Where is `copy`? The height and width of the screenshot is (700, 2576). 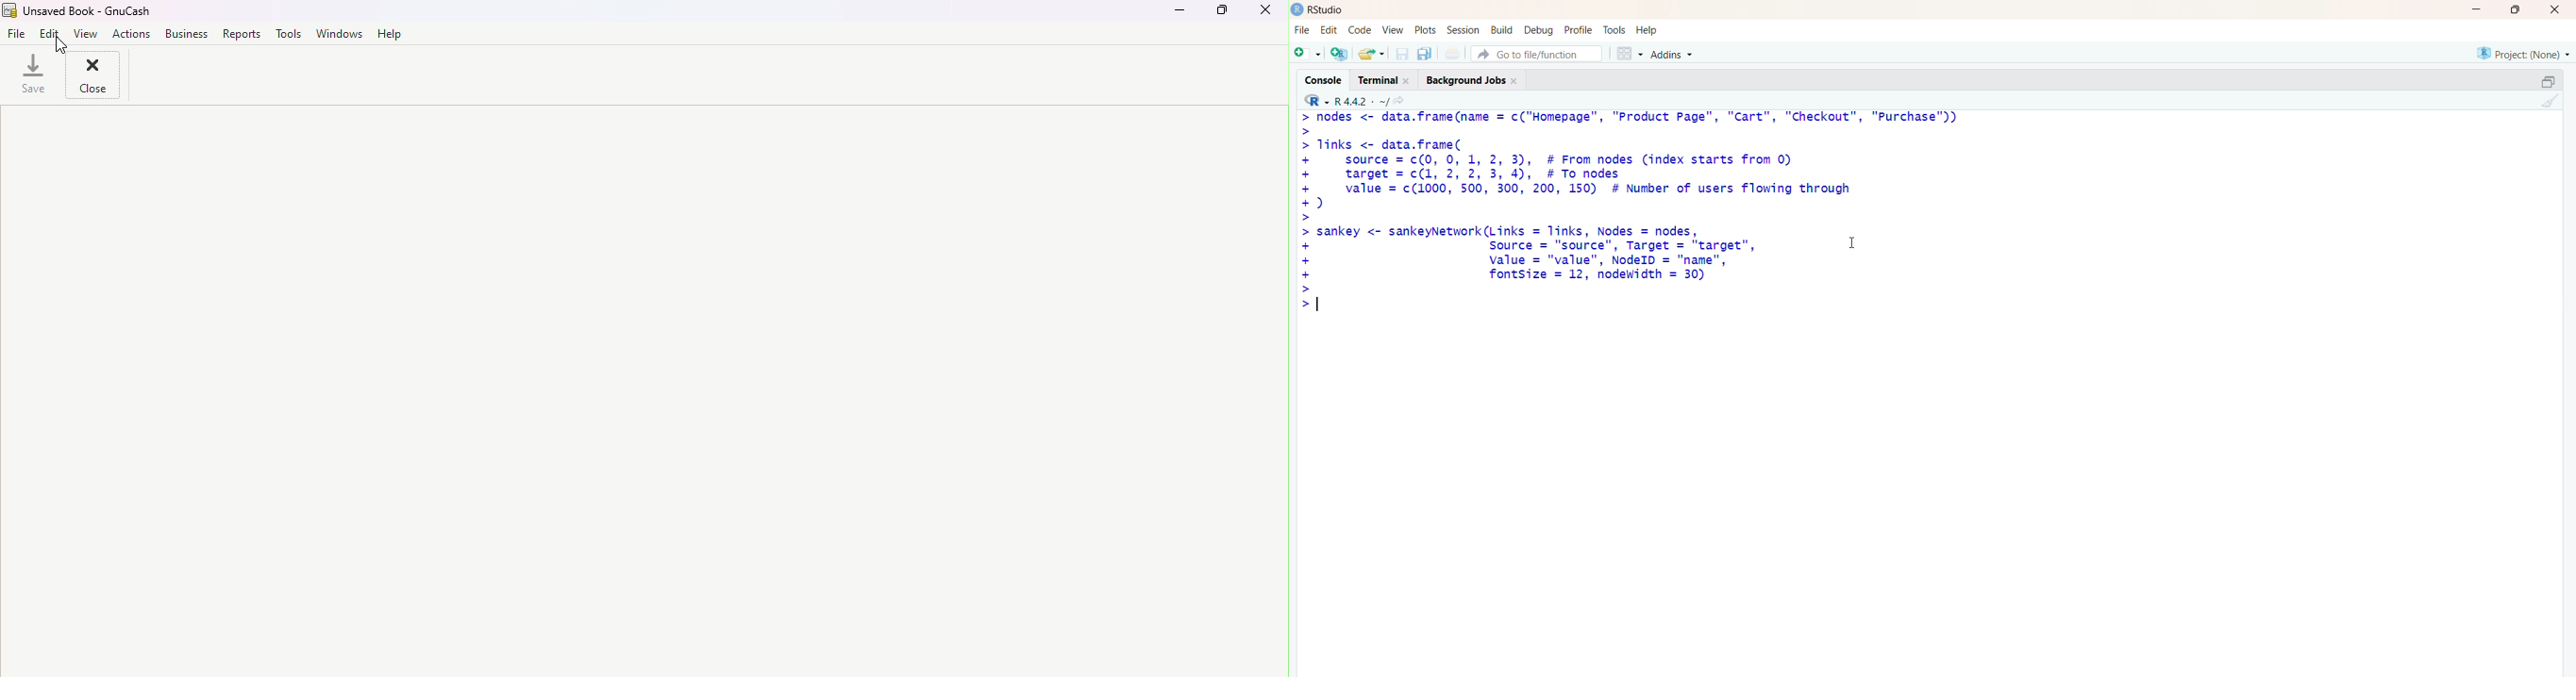
copy is located at coordinates (2539, 79).